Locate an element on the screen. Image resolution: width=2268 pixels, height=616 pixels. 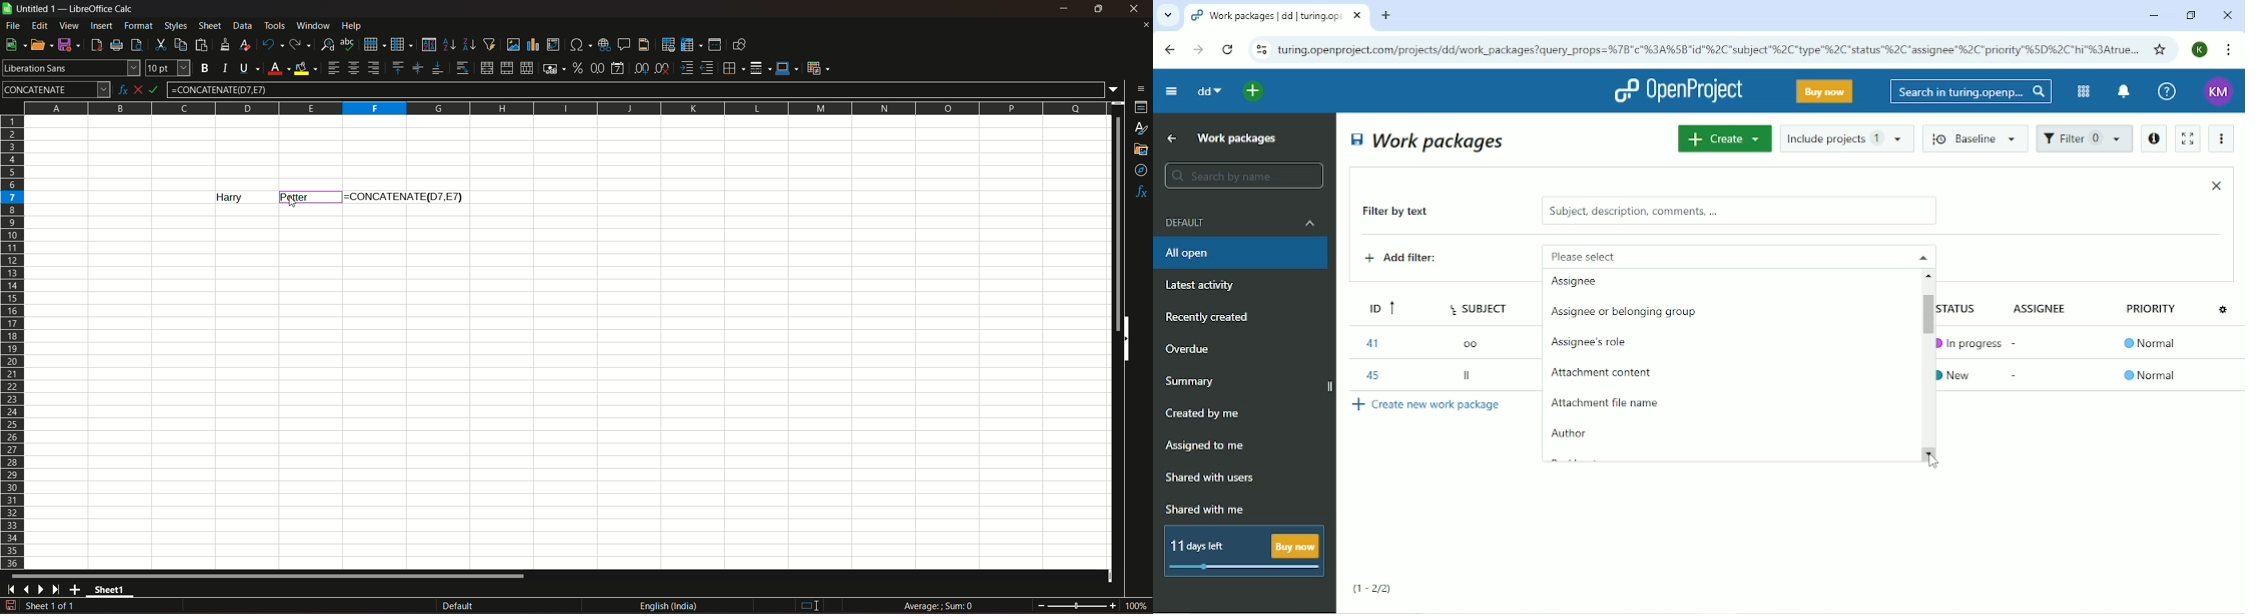
Default is located at coordinates (1242, 222).